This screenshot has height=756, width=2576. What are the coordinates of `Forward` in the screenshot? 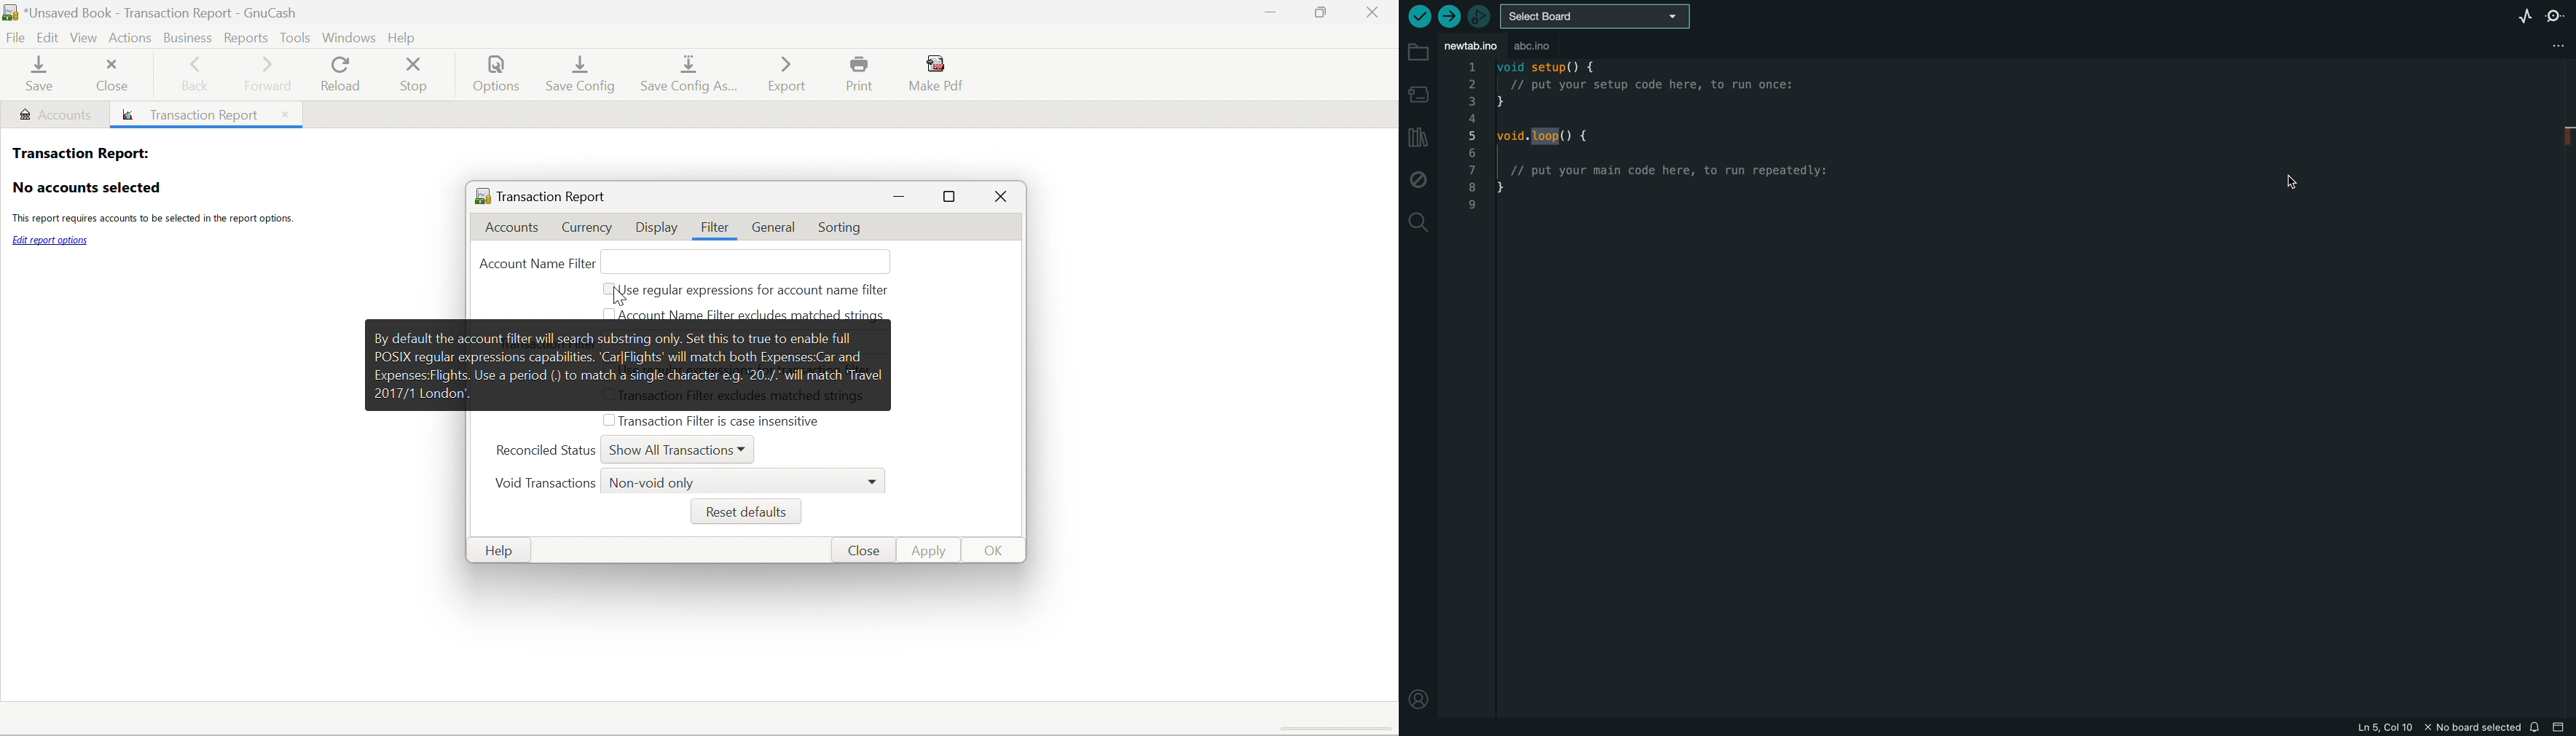 It's located at (269, 73).